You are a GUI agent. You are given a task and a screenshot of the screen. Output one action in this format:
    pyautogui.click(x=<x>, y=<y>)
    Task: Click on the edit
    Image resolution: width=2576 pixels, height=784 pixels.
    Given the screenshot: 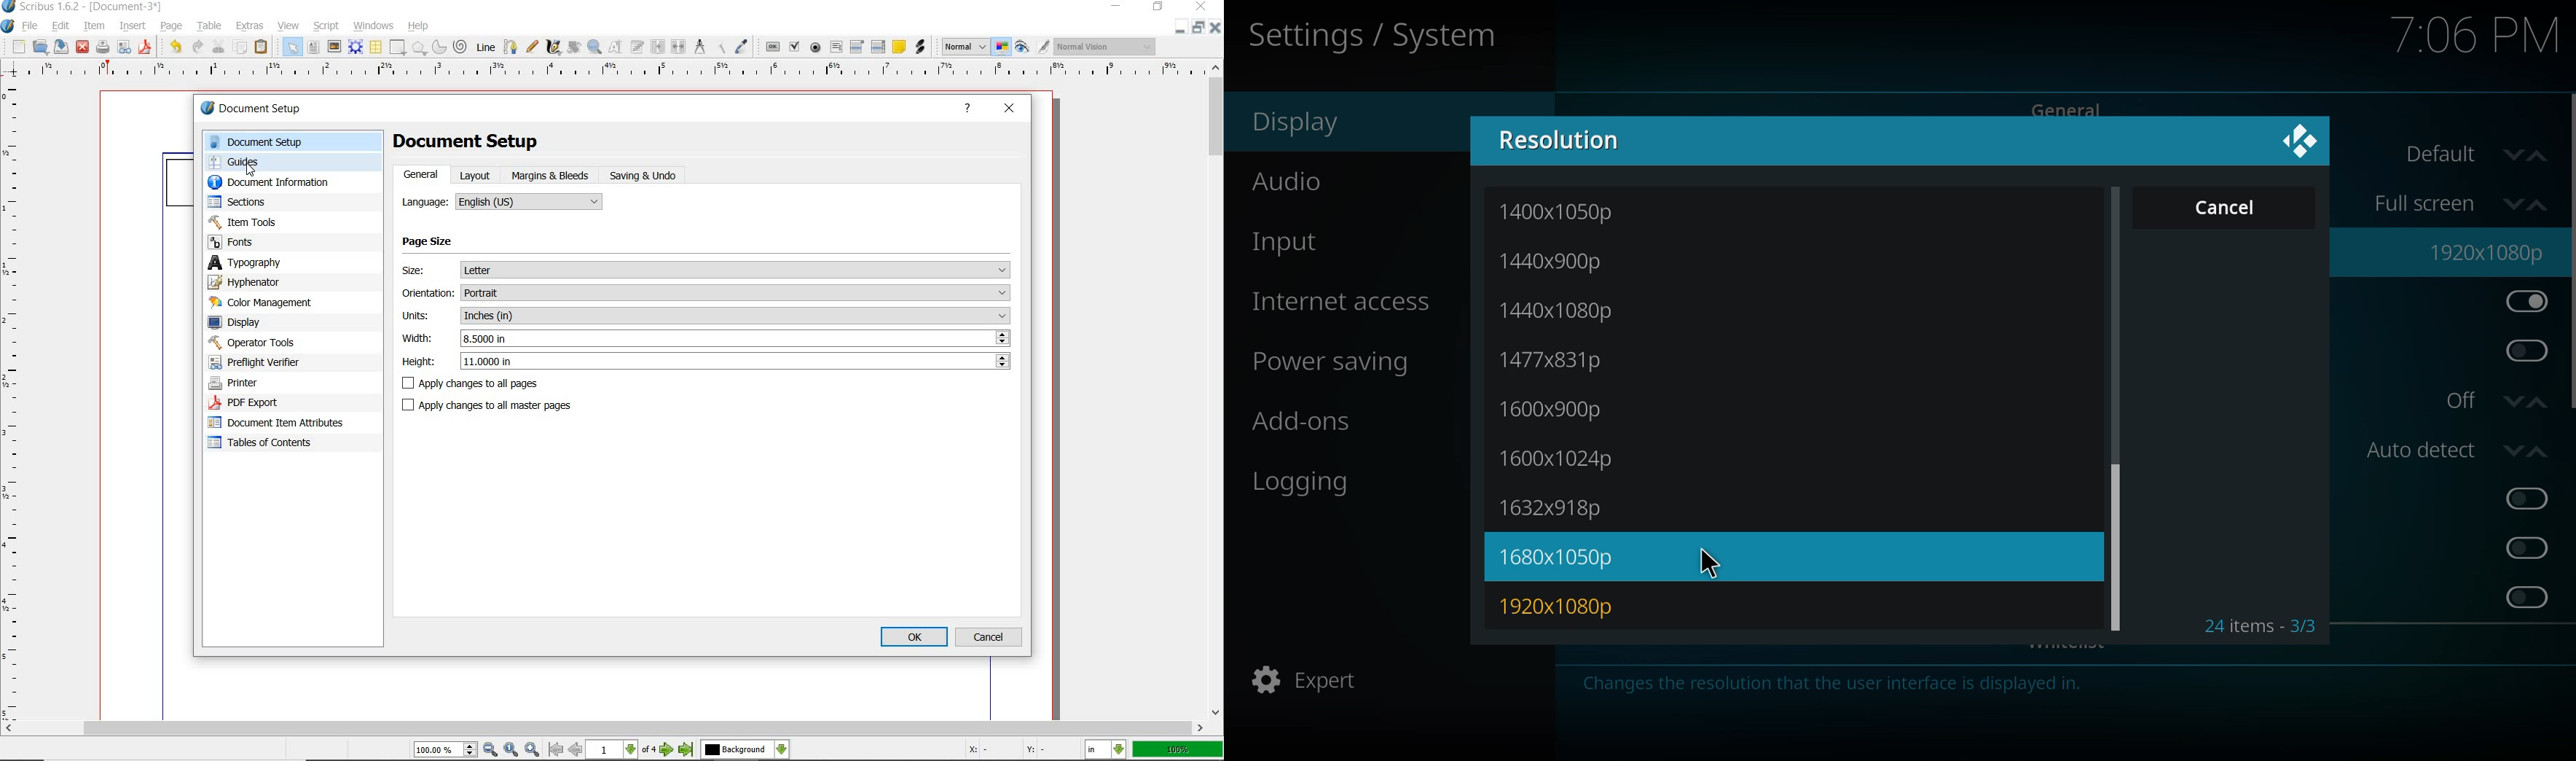 What is the action you would take?
    pyautogui.click(x=60, y=26)
    